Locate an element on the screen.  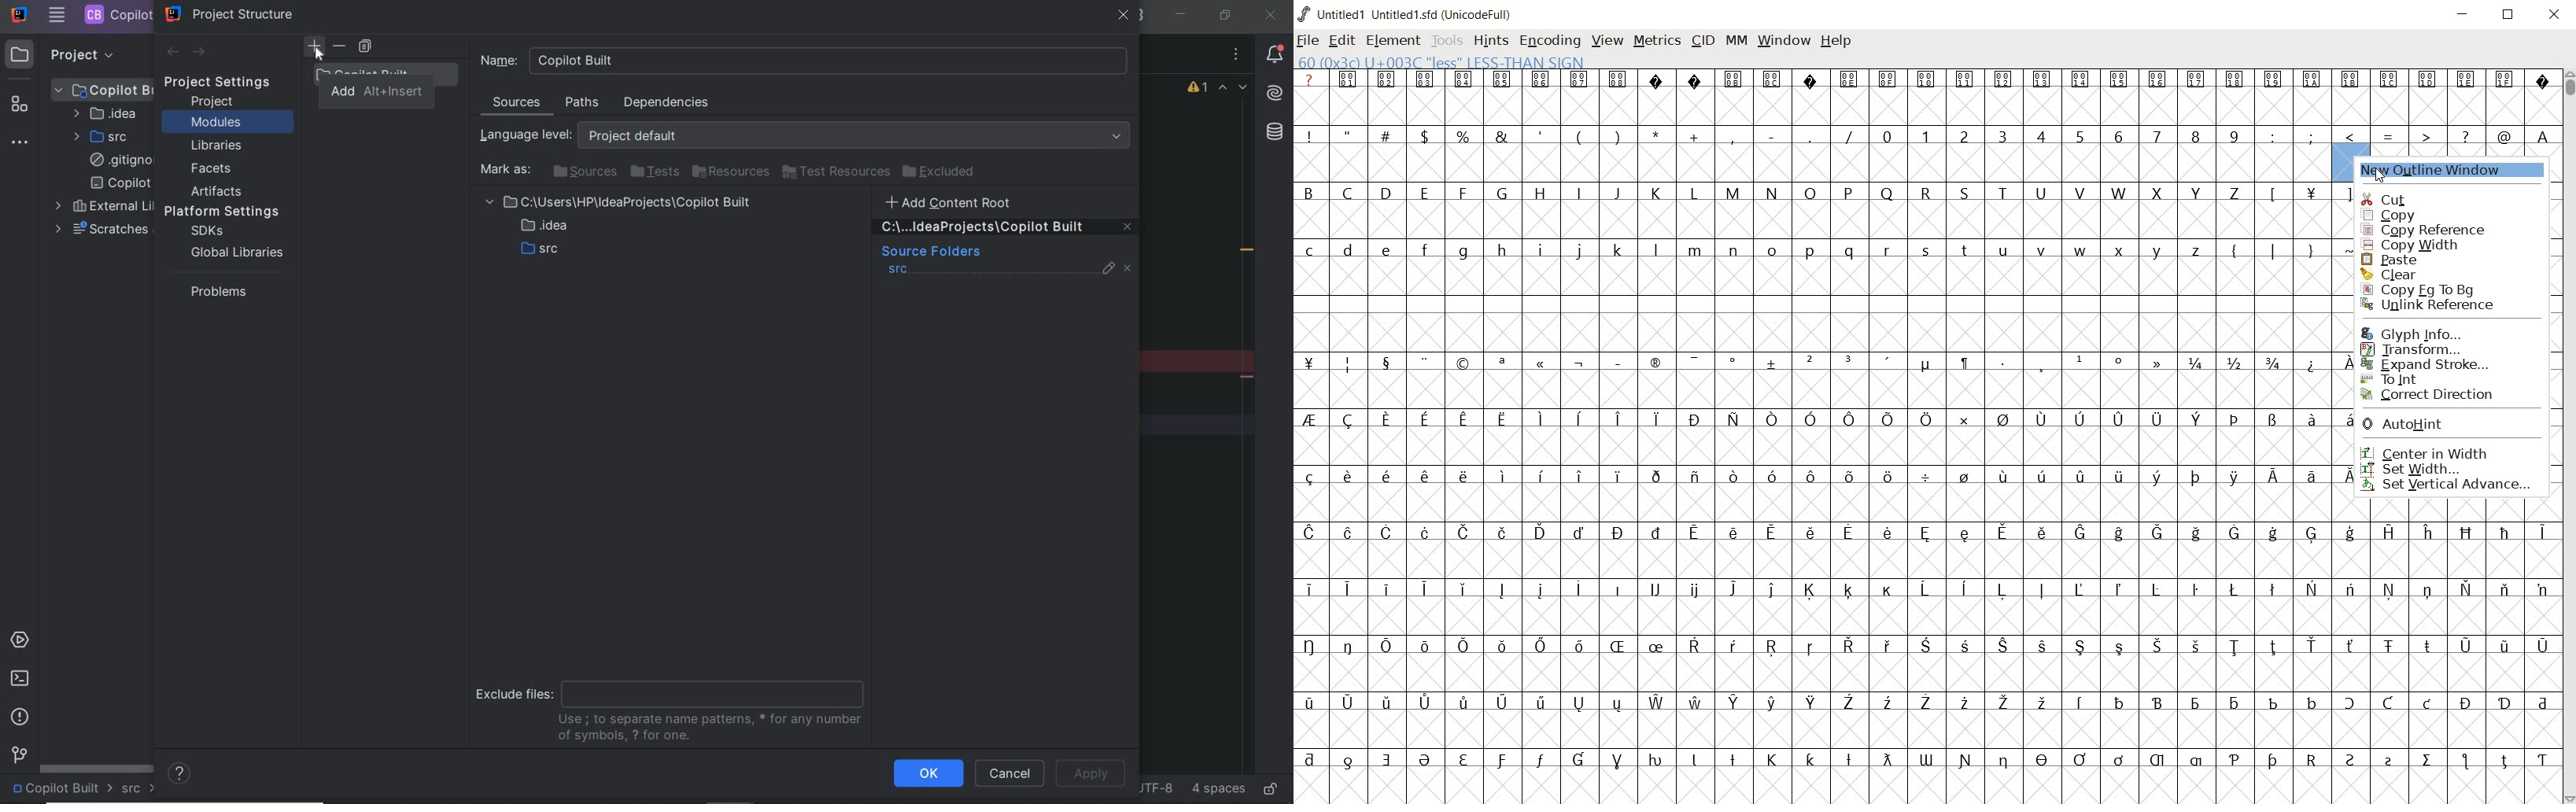
special symbols is located at coordinates (1925, 78).